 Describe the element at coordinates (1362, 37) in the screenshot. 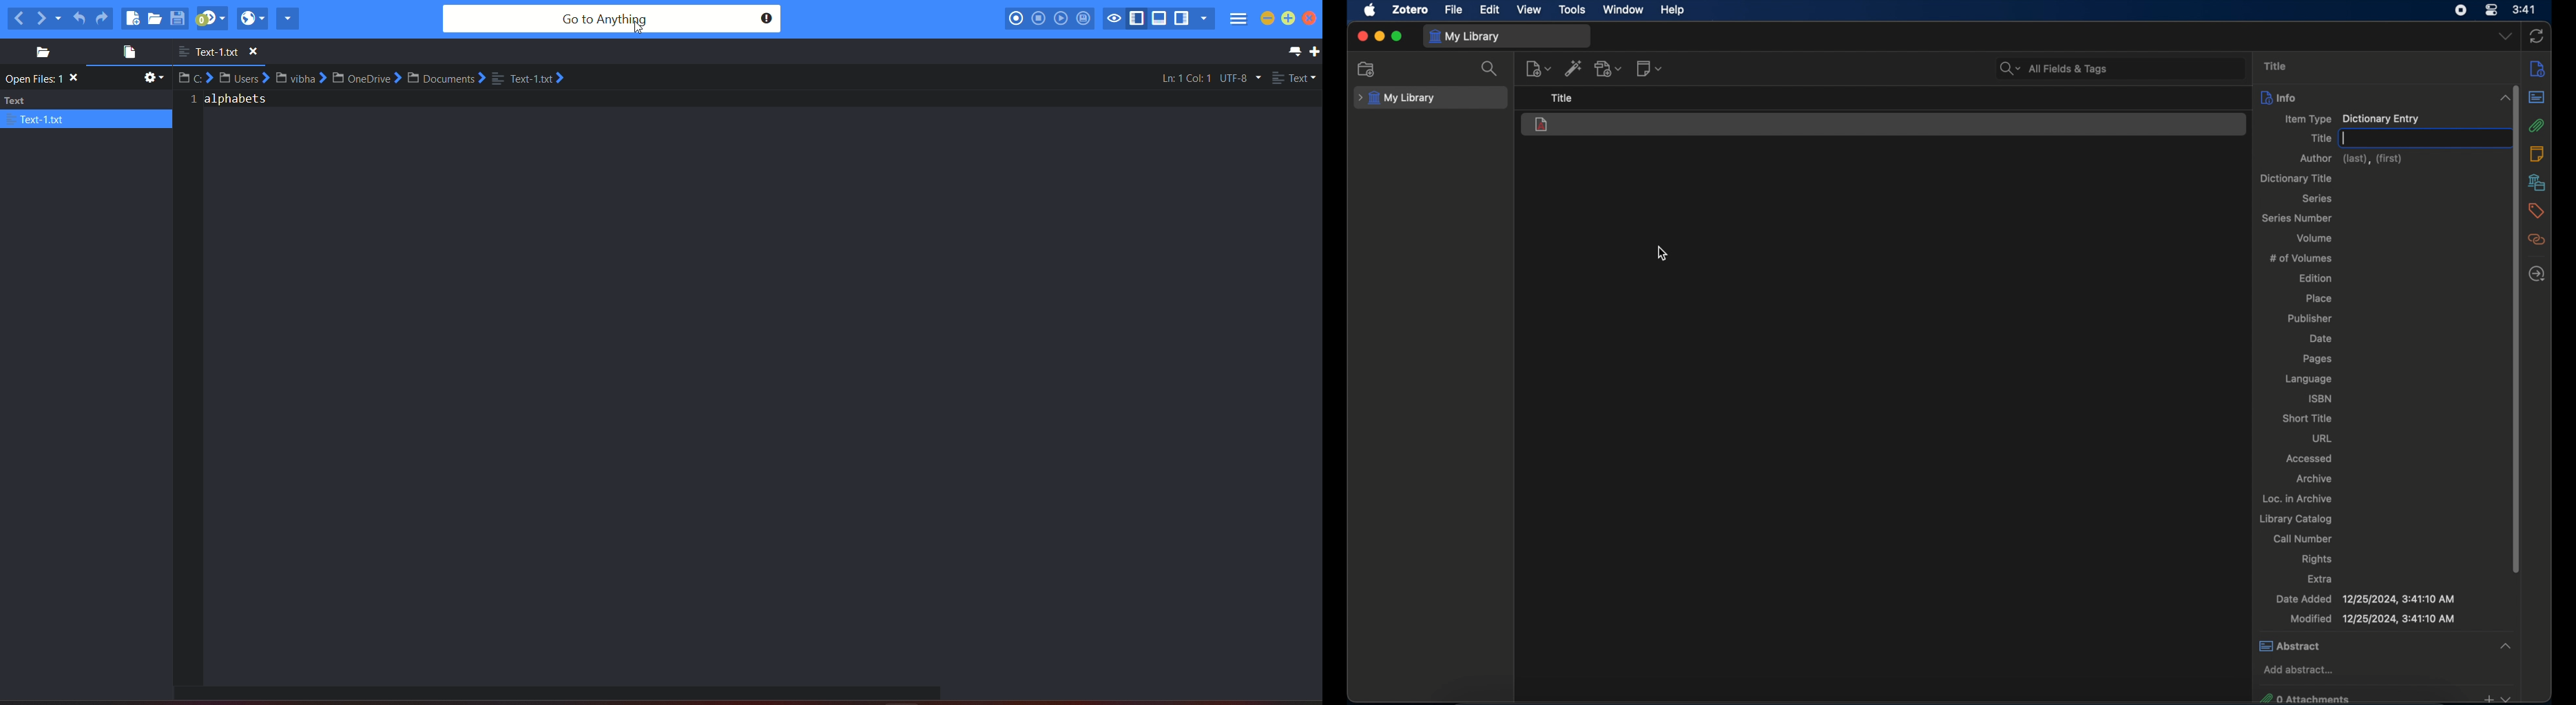

I see `close` at that location.